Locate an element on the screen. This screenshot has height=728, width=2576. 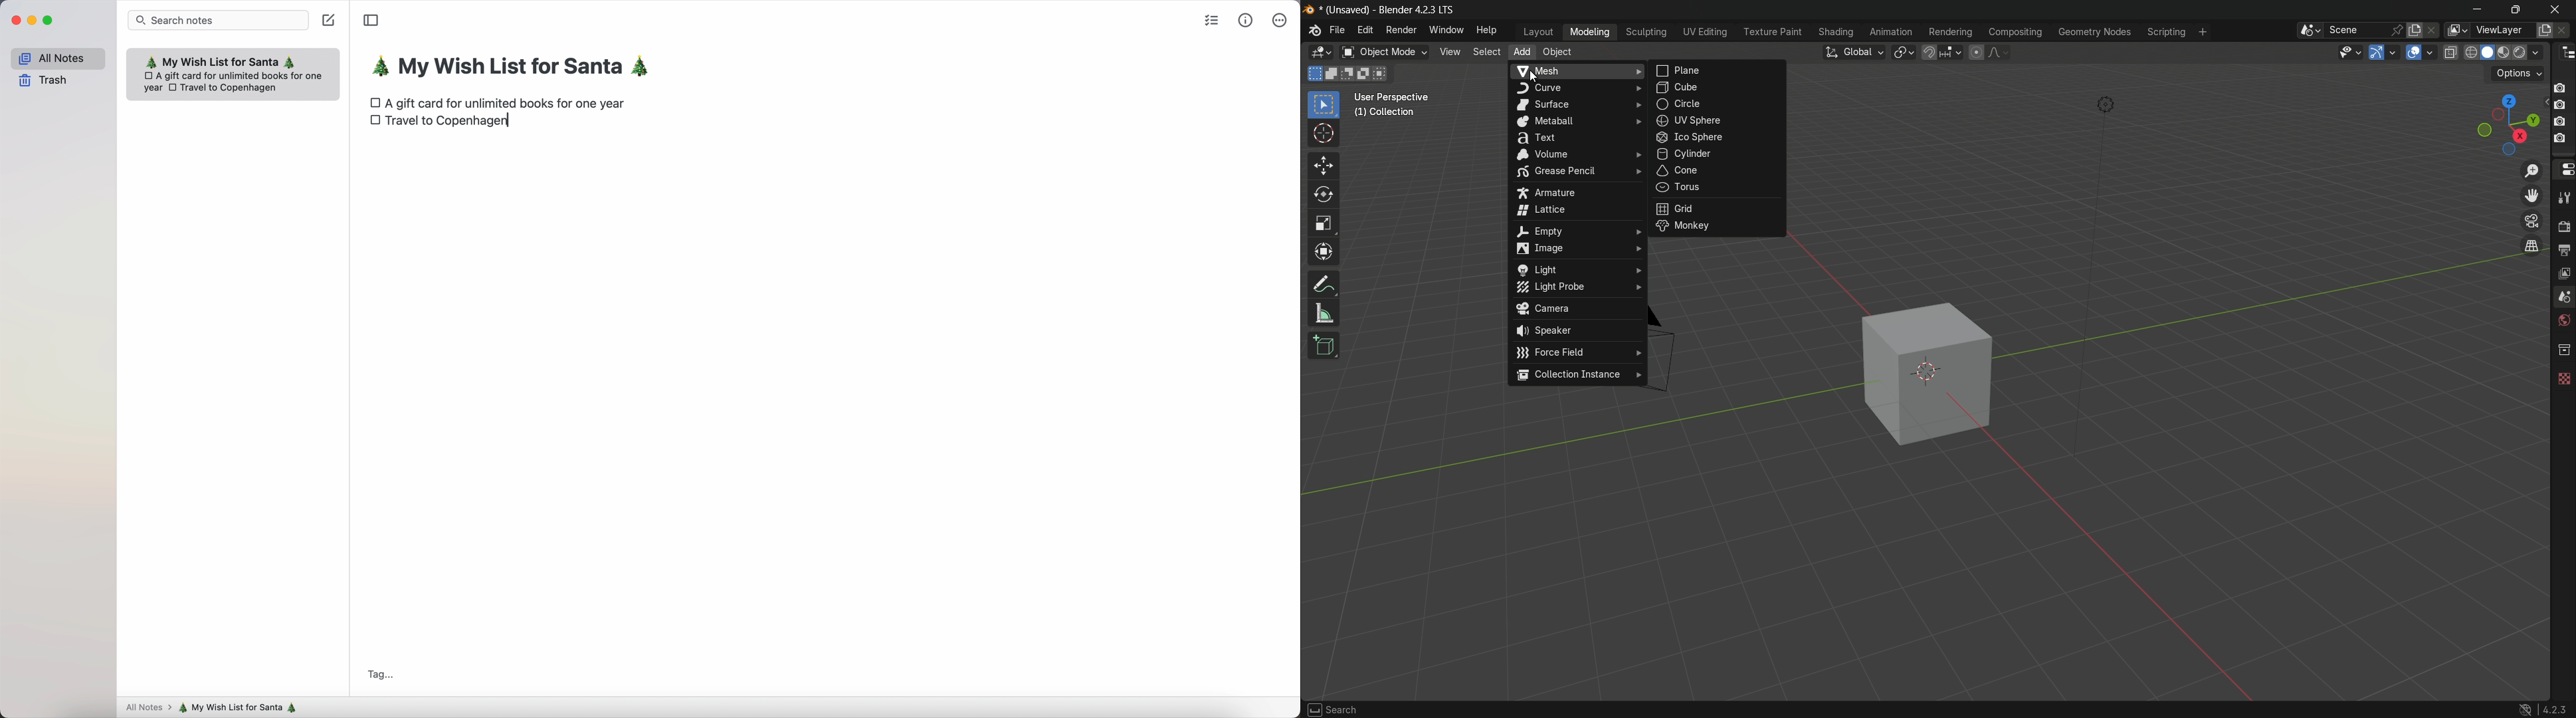
camera is located at coordinates (2560, 114).